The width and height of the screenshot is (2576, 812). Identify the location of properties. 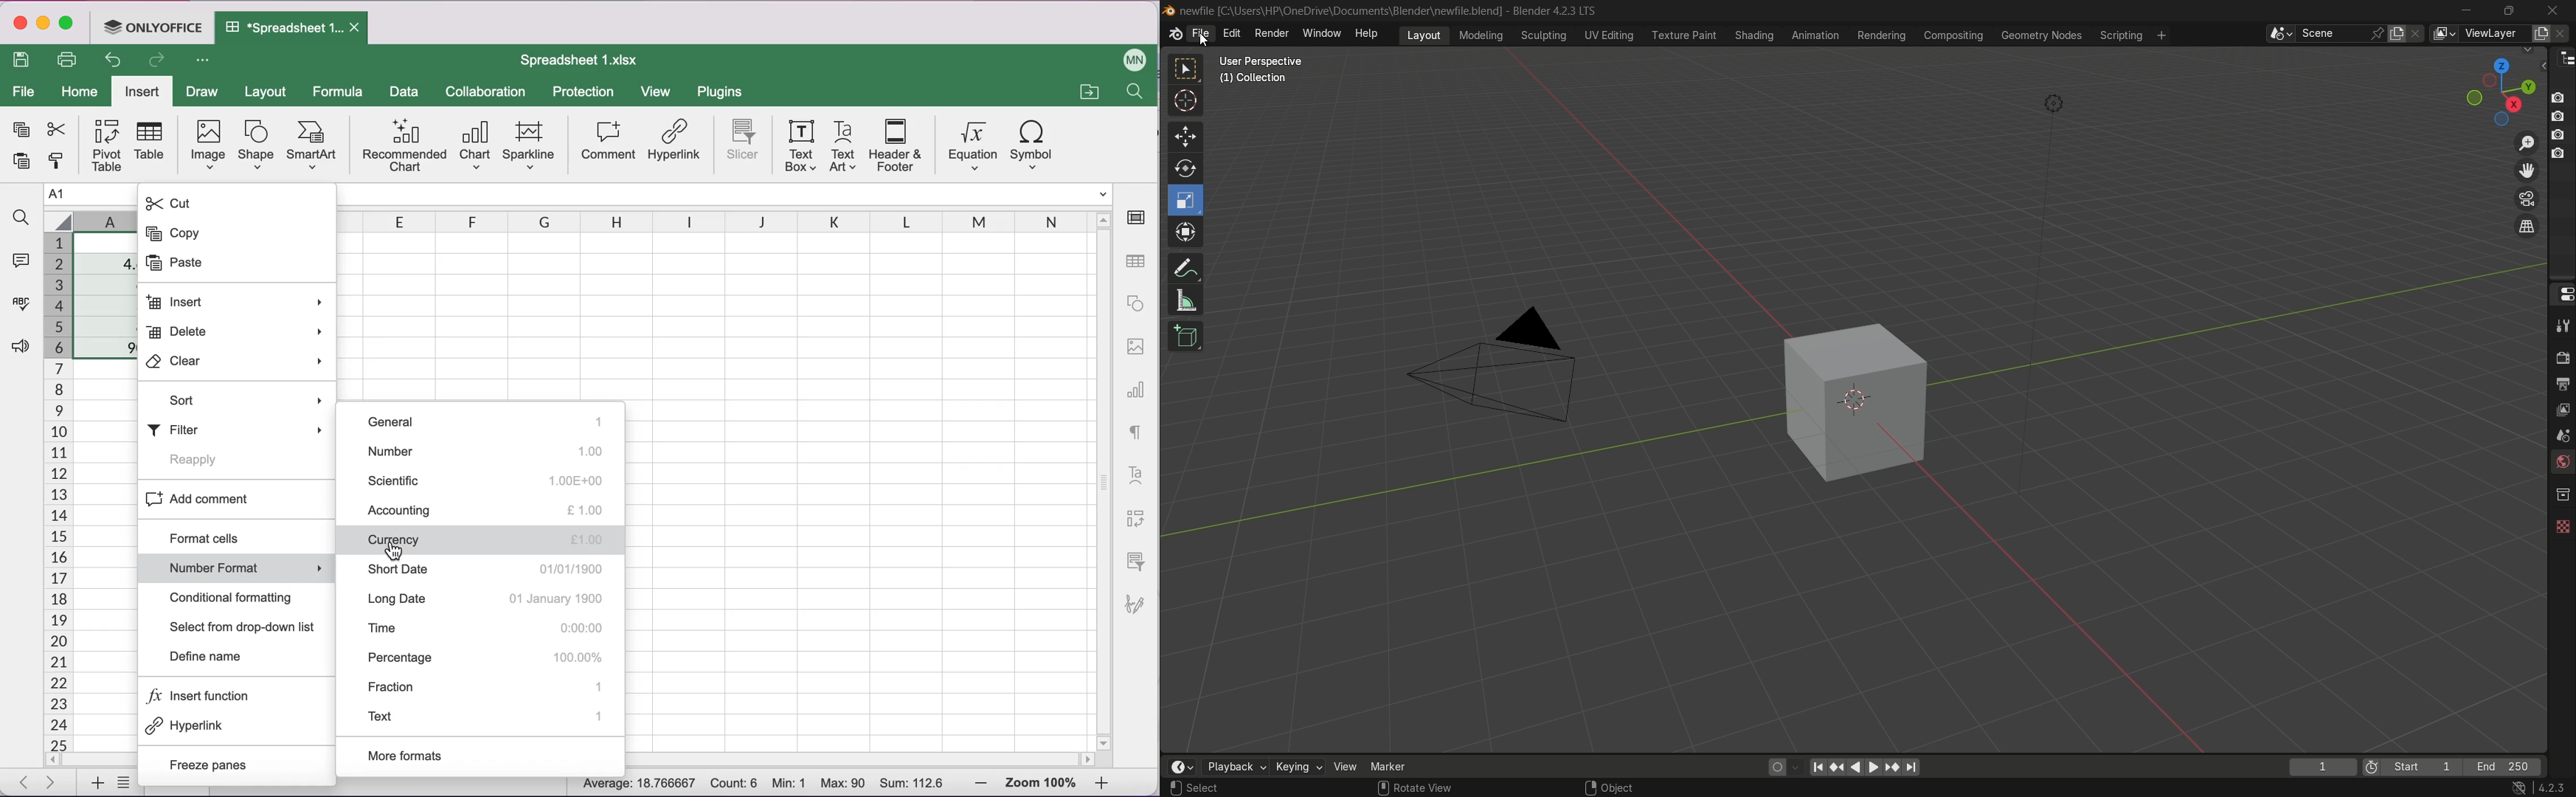
(2561, 293).